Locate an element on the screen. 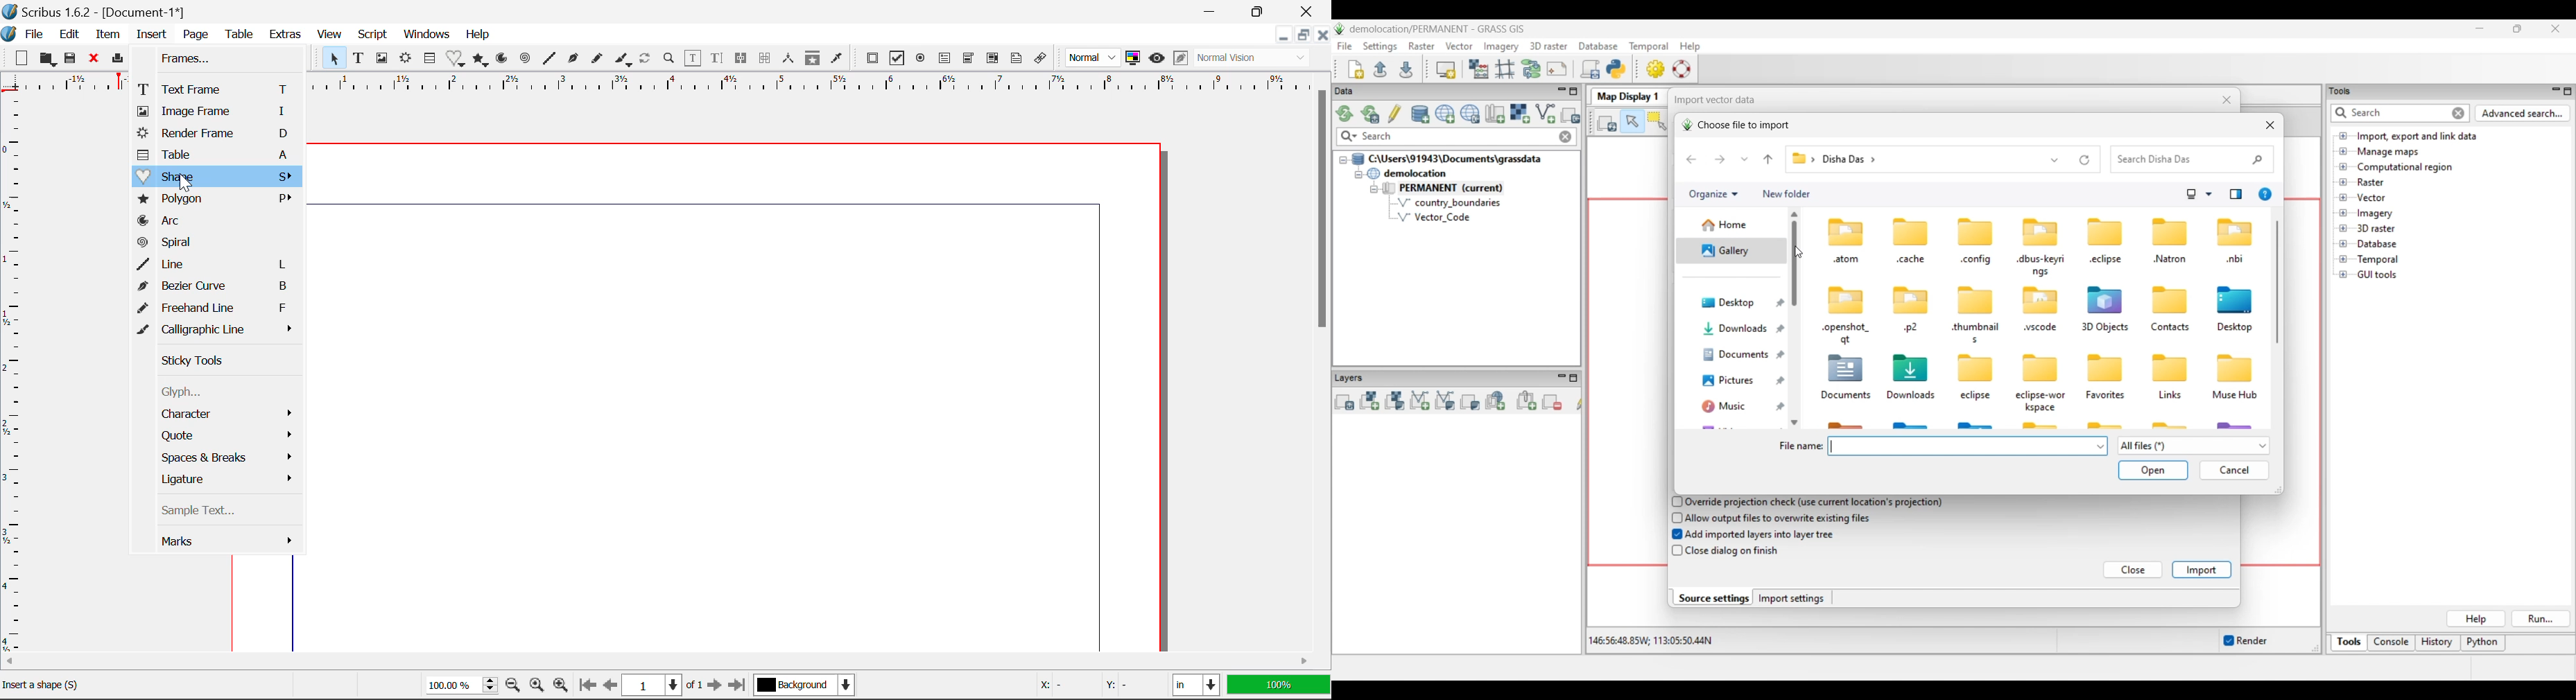  Calligraphic Curve is located at coordinates (623, 61).